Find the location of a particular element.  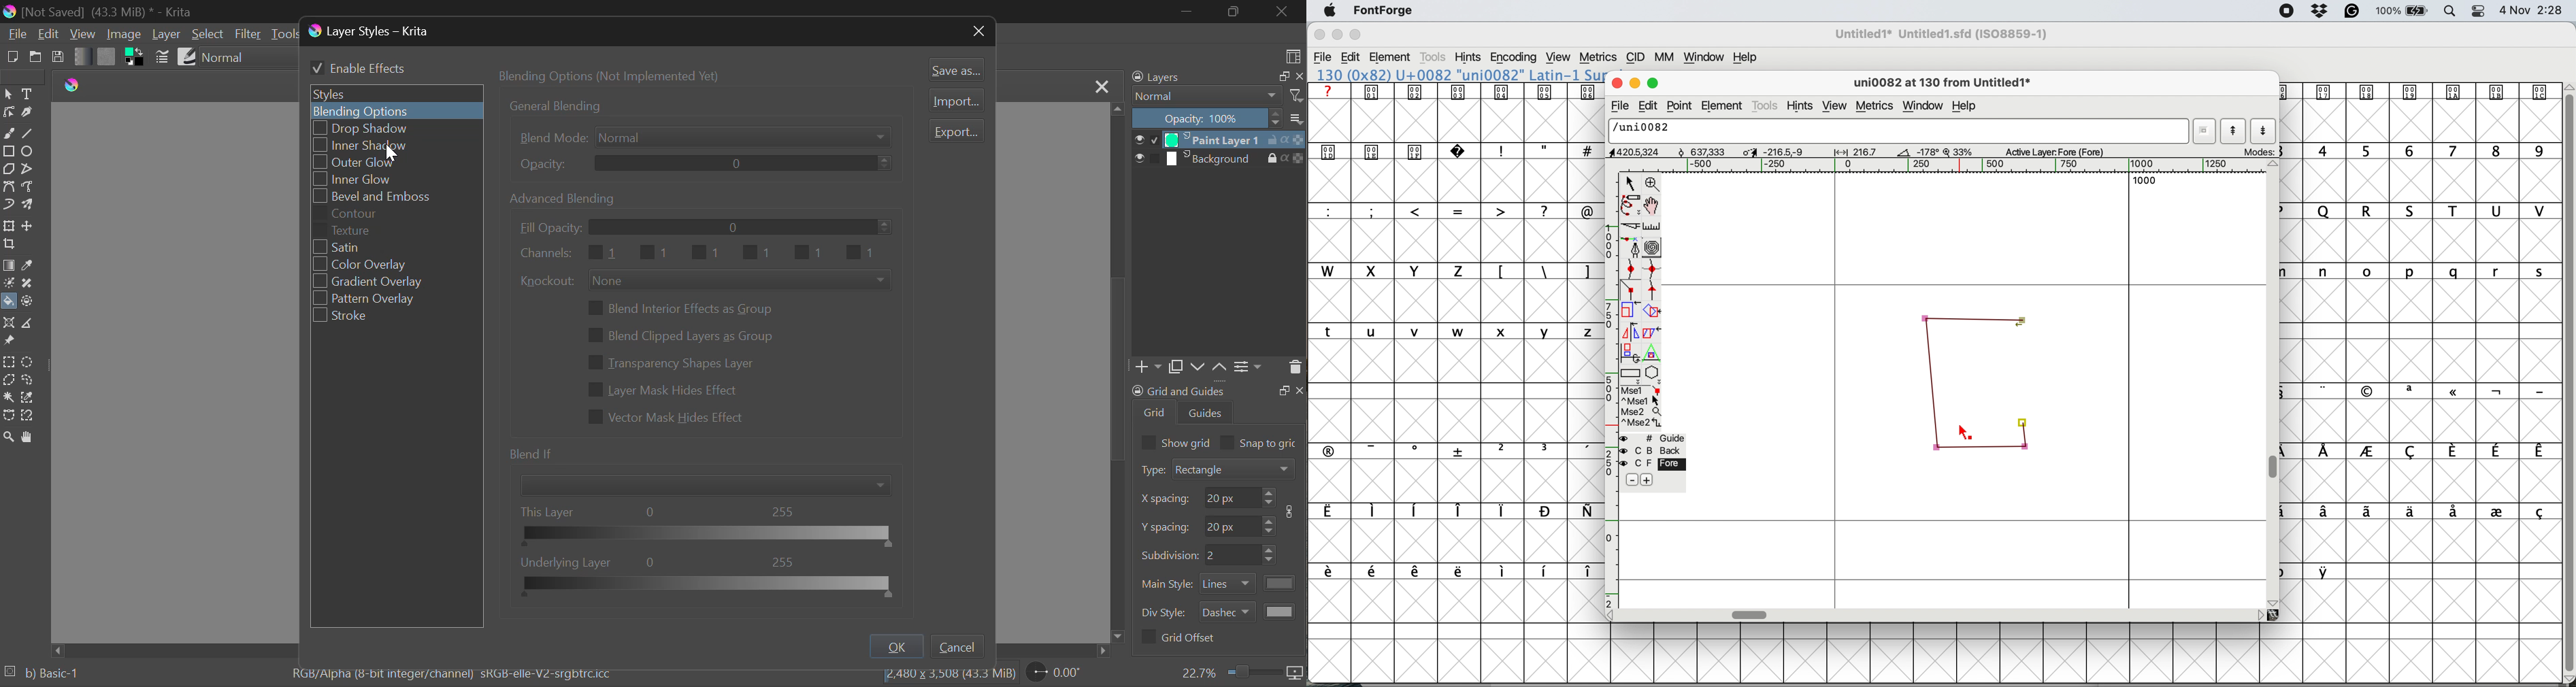

scroll button is located at coordinates (2260, 615).